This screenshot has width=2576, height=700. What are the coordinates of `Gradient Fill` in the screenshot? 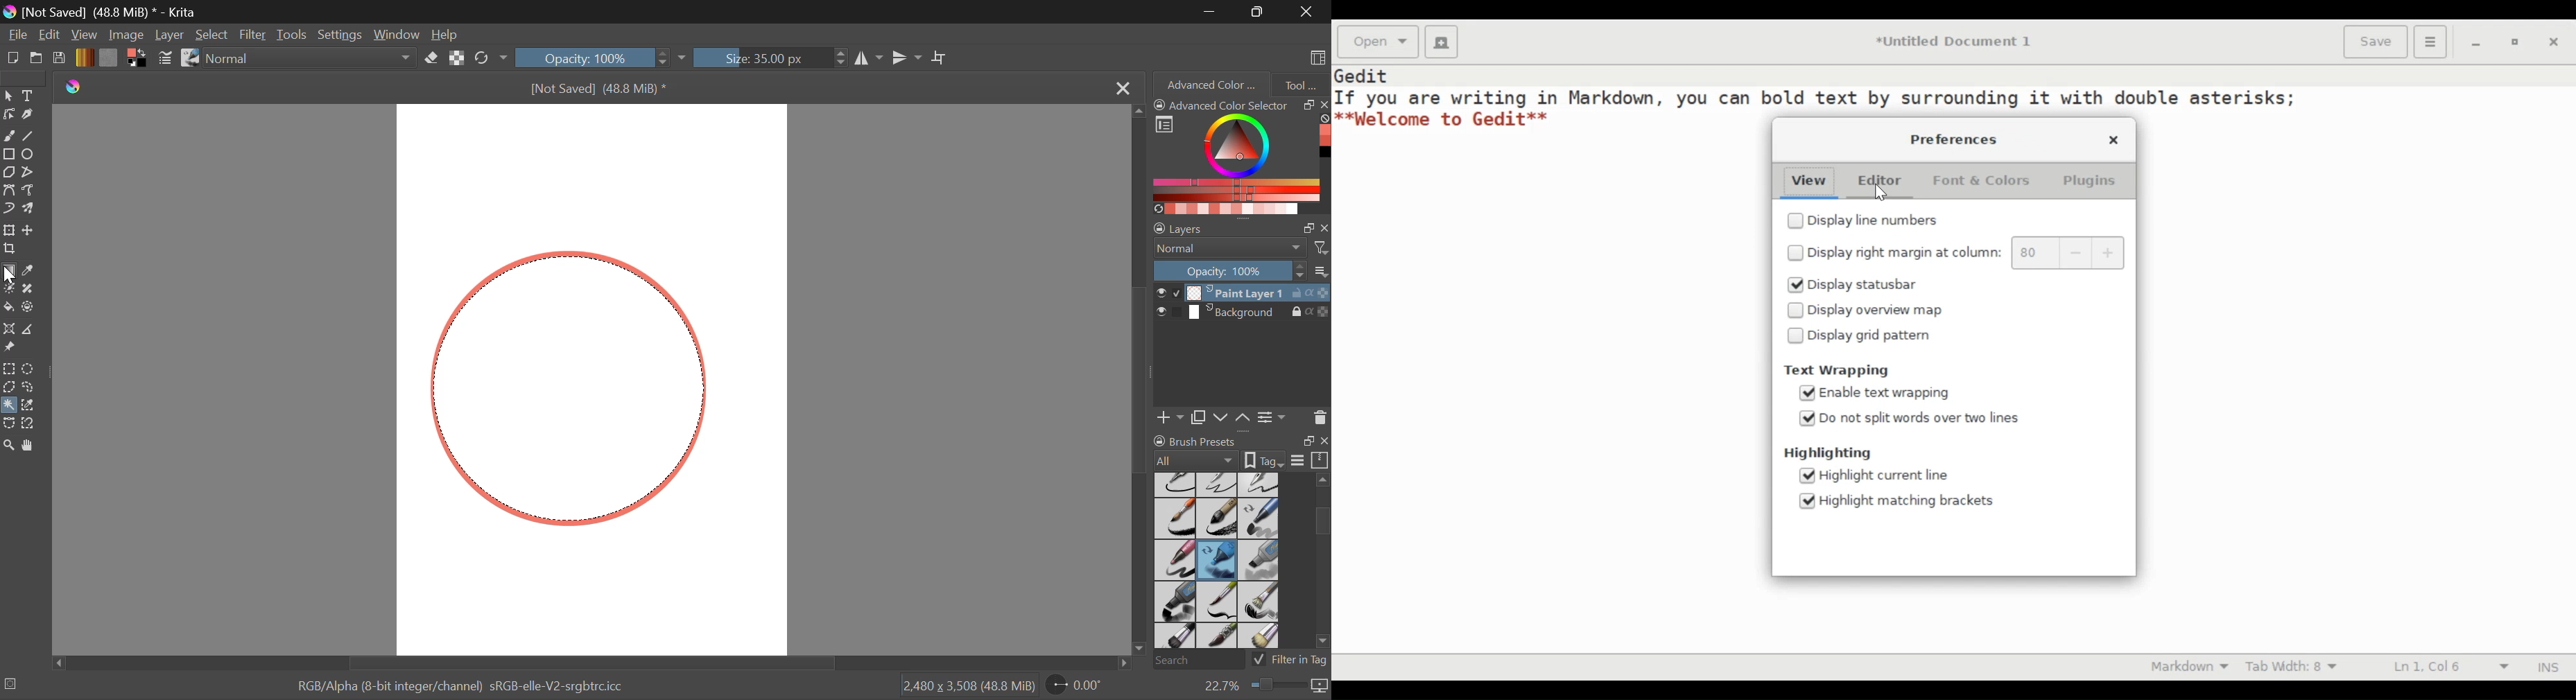 It's located at (8, 272).